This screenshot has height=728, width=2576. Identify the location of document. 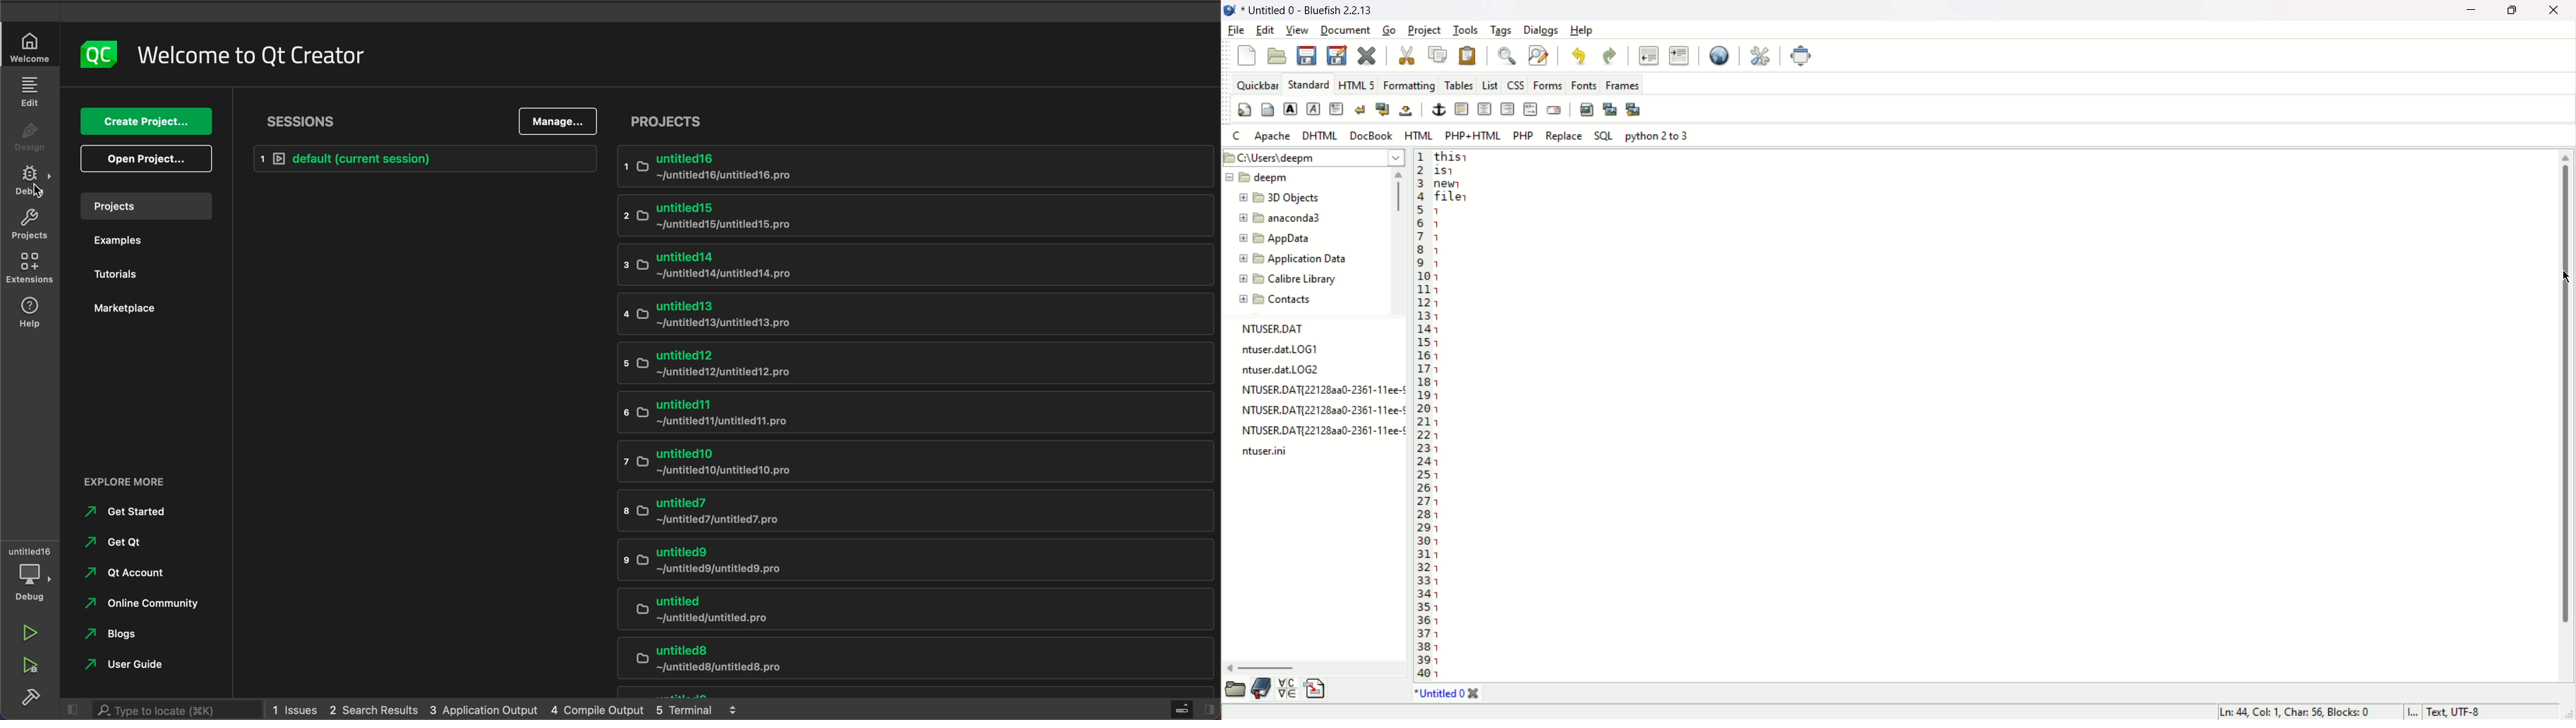
(1346, 31).